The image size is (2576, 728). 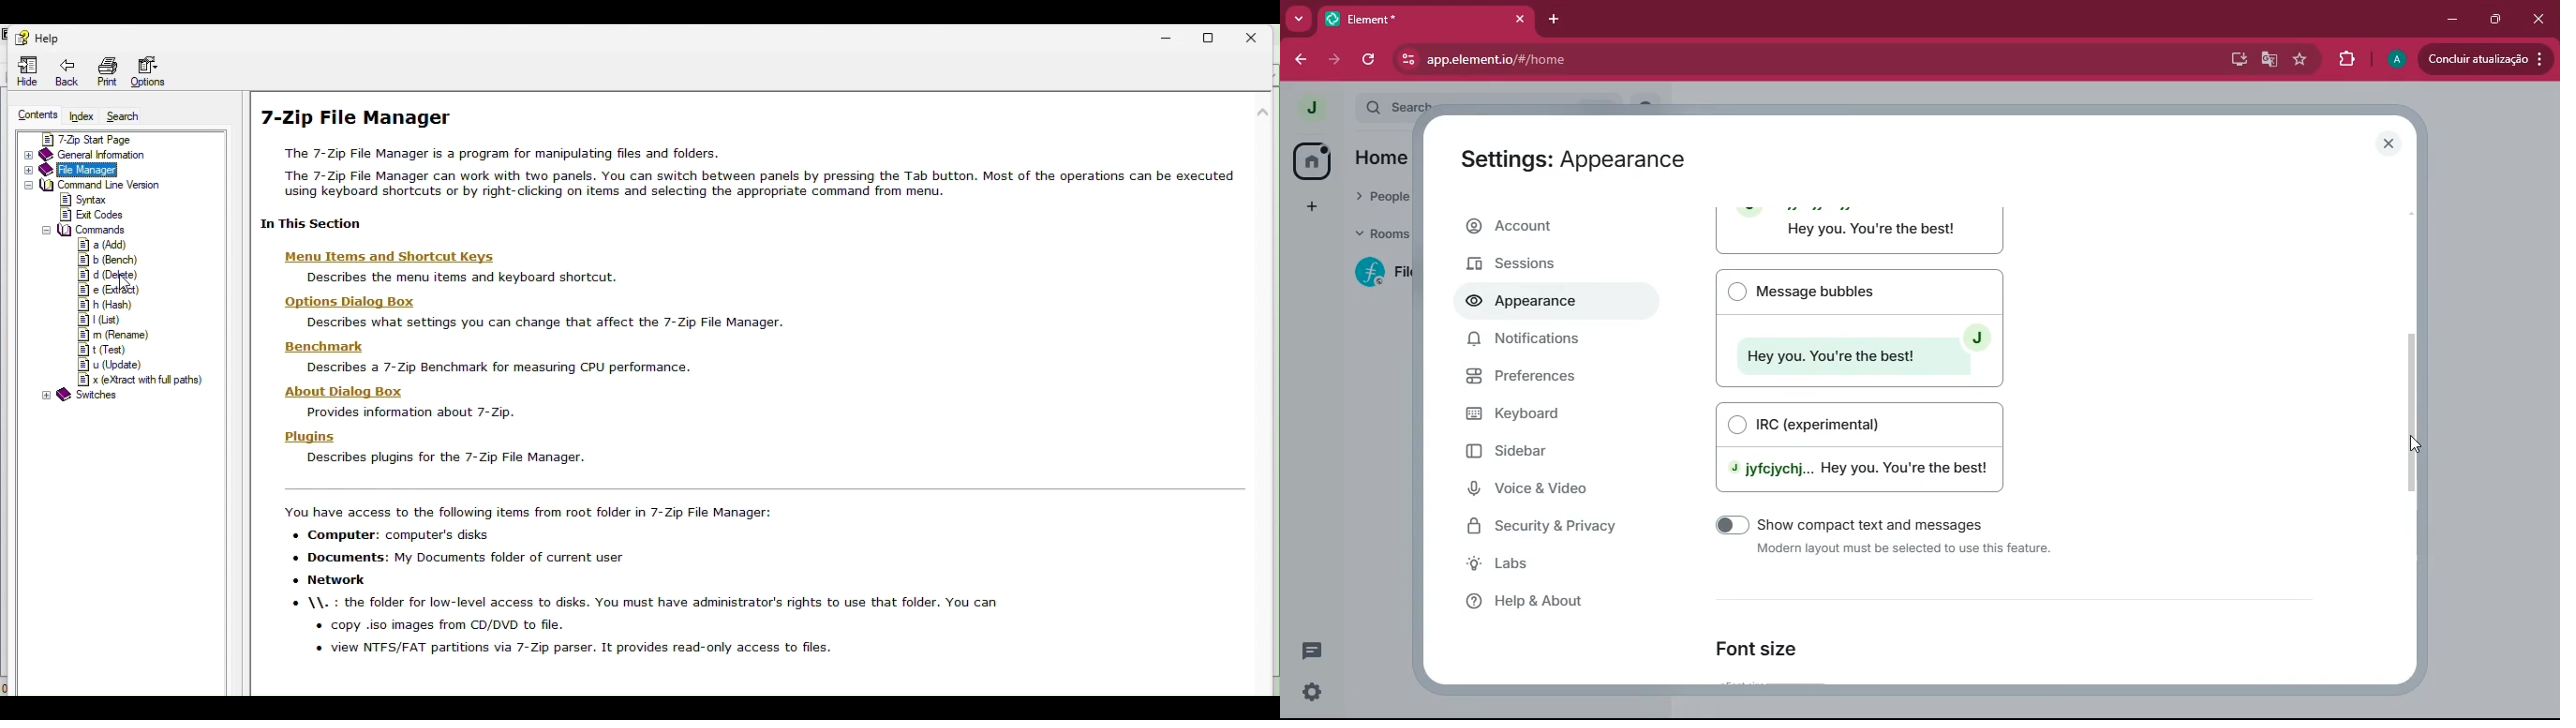 I want to click on Modern layout, so click(x=1862, y=231).